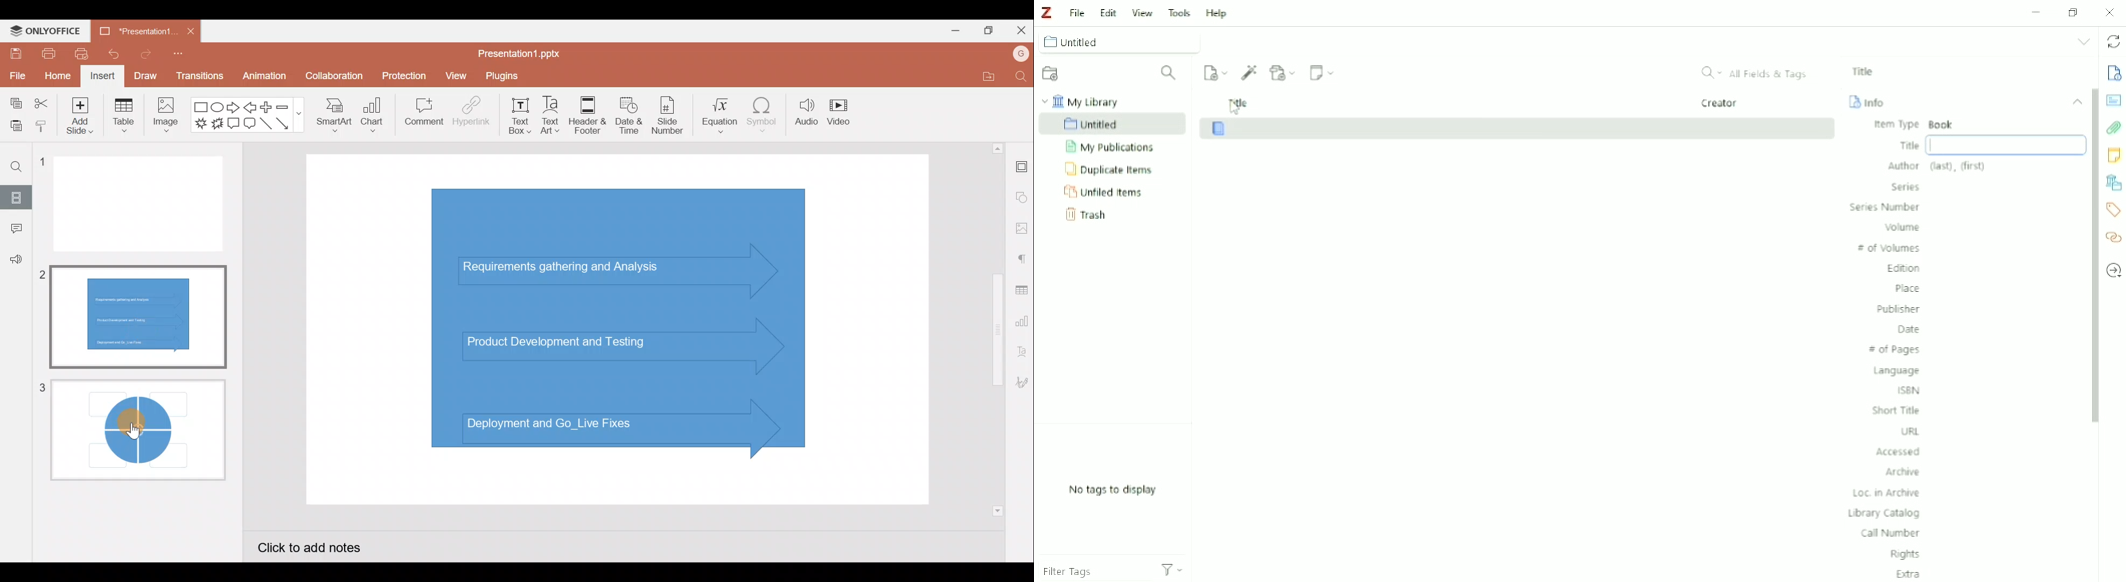  I want to click on Shape settings, so click(1022, 193).